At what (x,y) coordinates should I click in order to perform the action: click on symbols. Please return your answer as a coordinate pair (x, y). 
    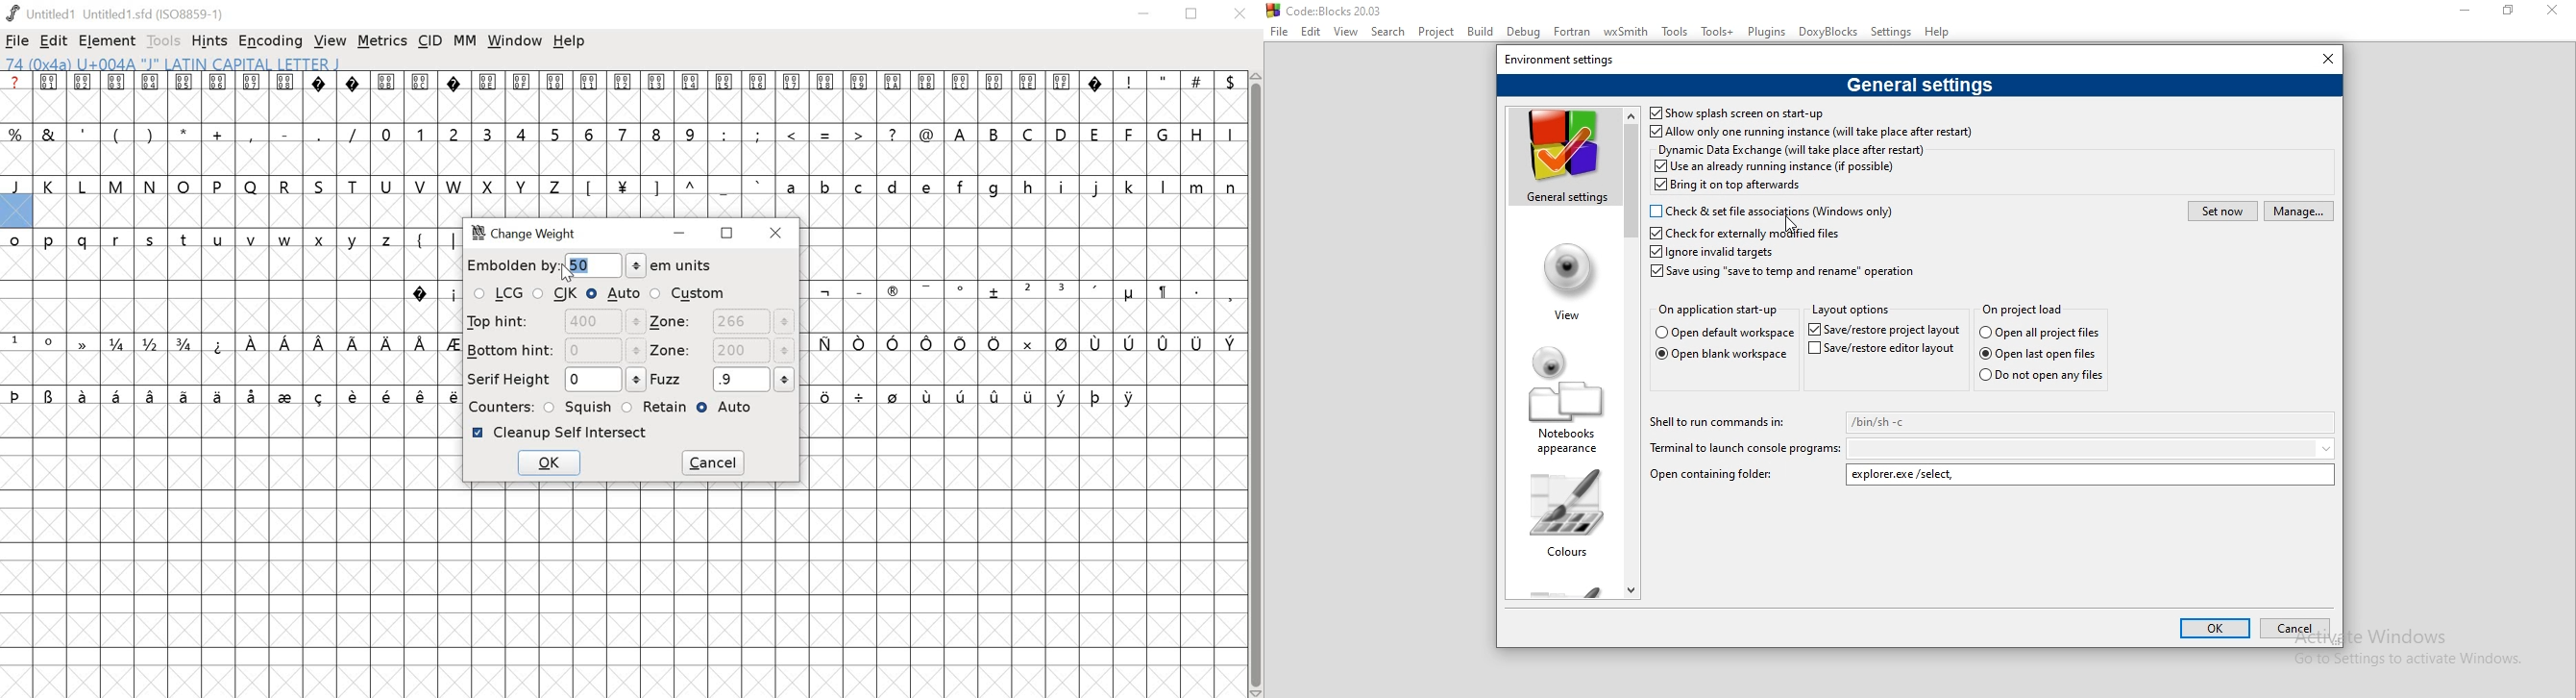
    Looking at the image, I should click on (1022, 344).